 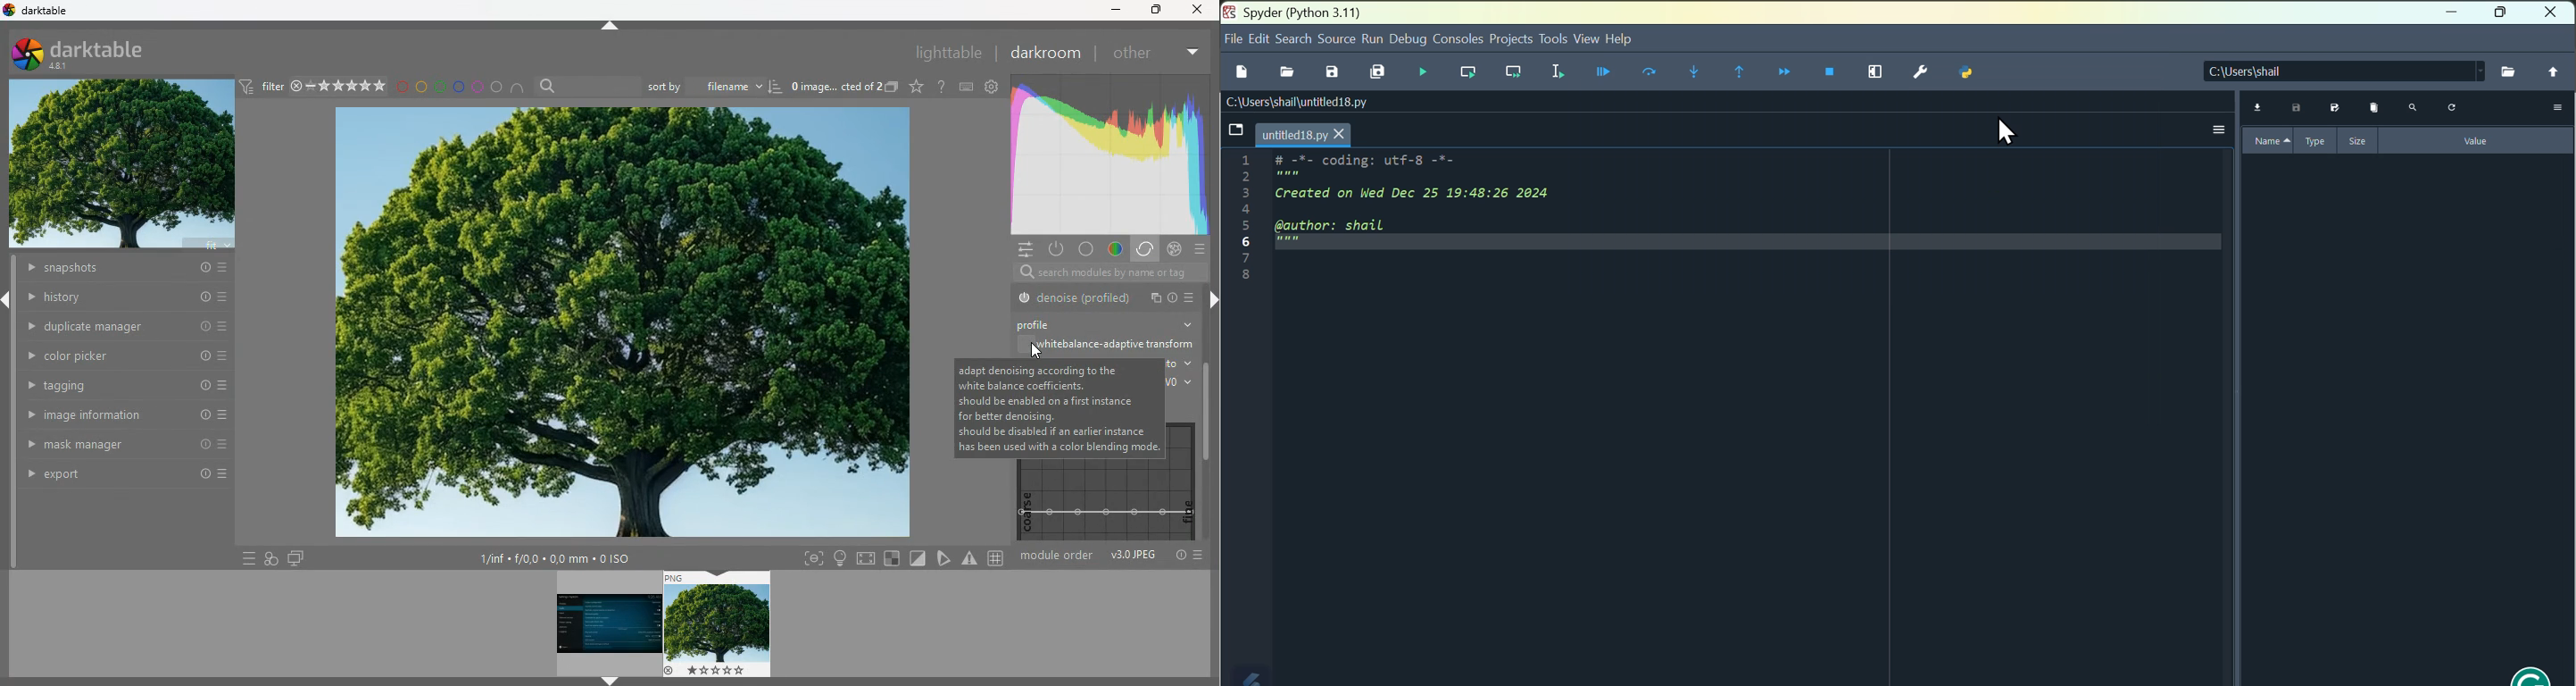 What do you see at coordinates (420, 87) in the screenshot?
I see `yellow` at bounding box center [420, 87].